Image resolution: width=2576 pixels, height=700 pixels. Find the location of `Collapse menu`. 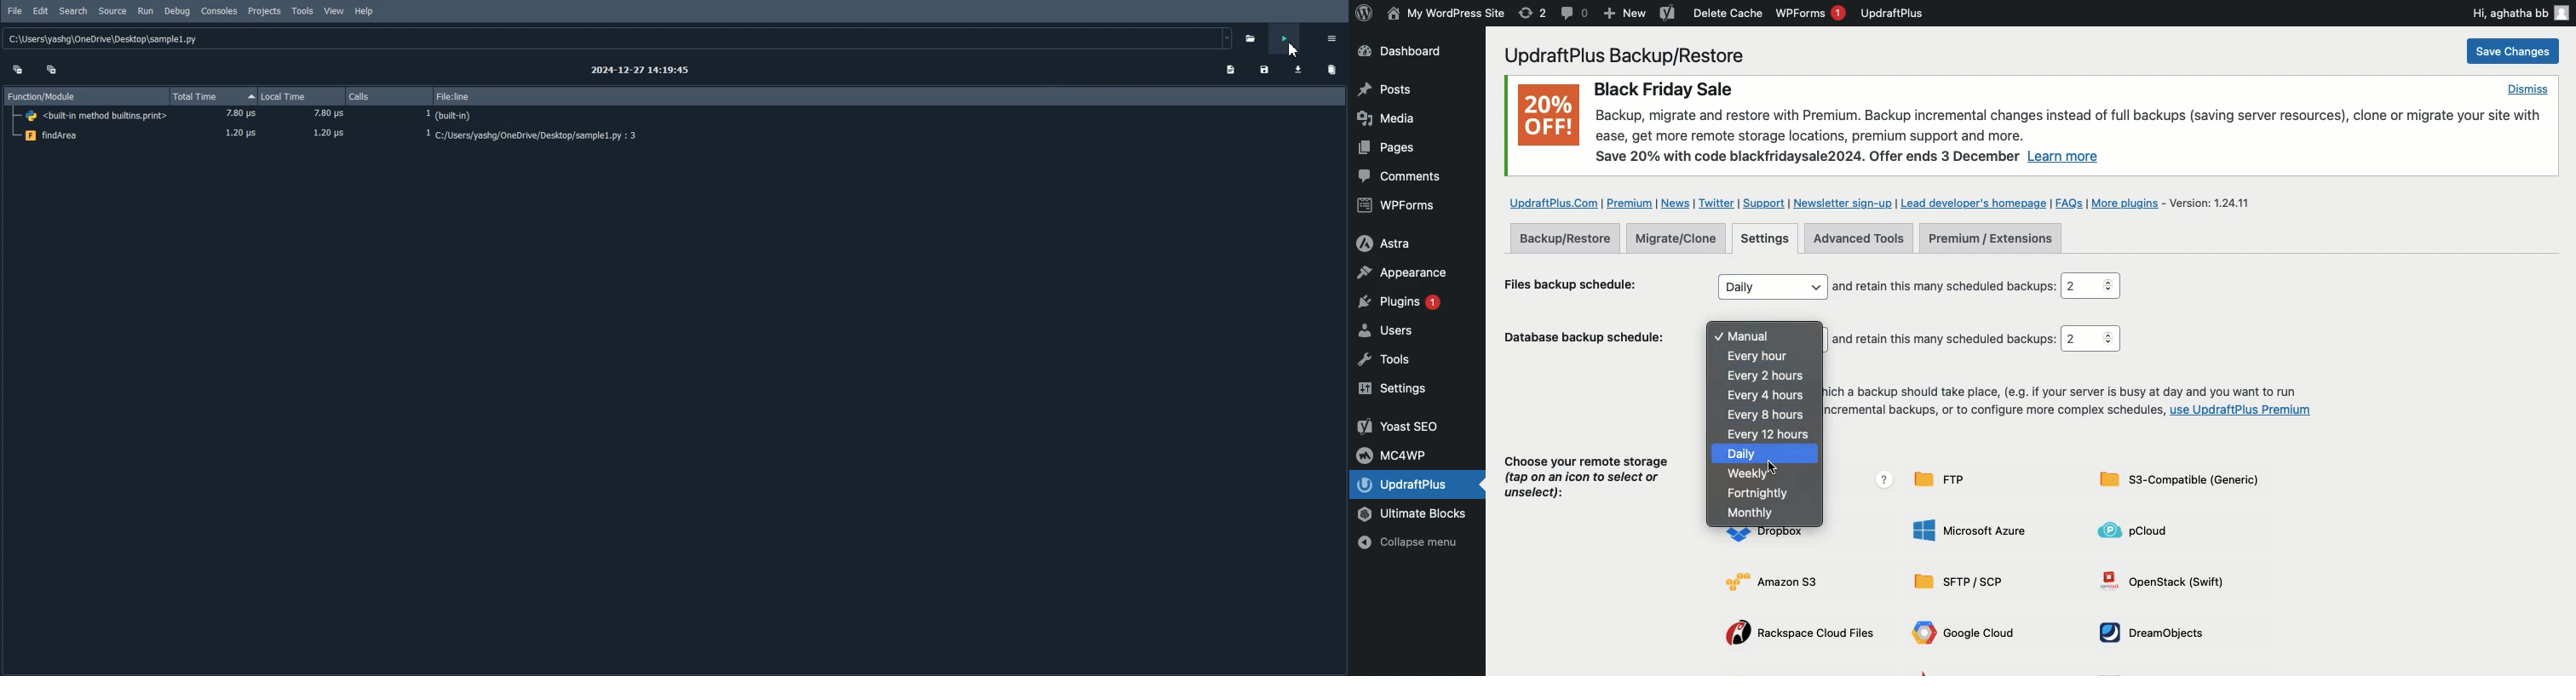

Collapse menu is located at coordinates (1415, 544).